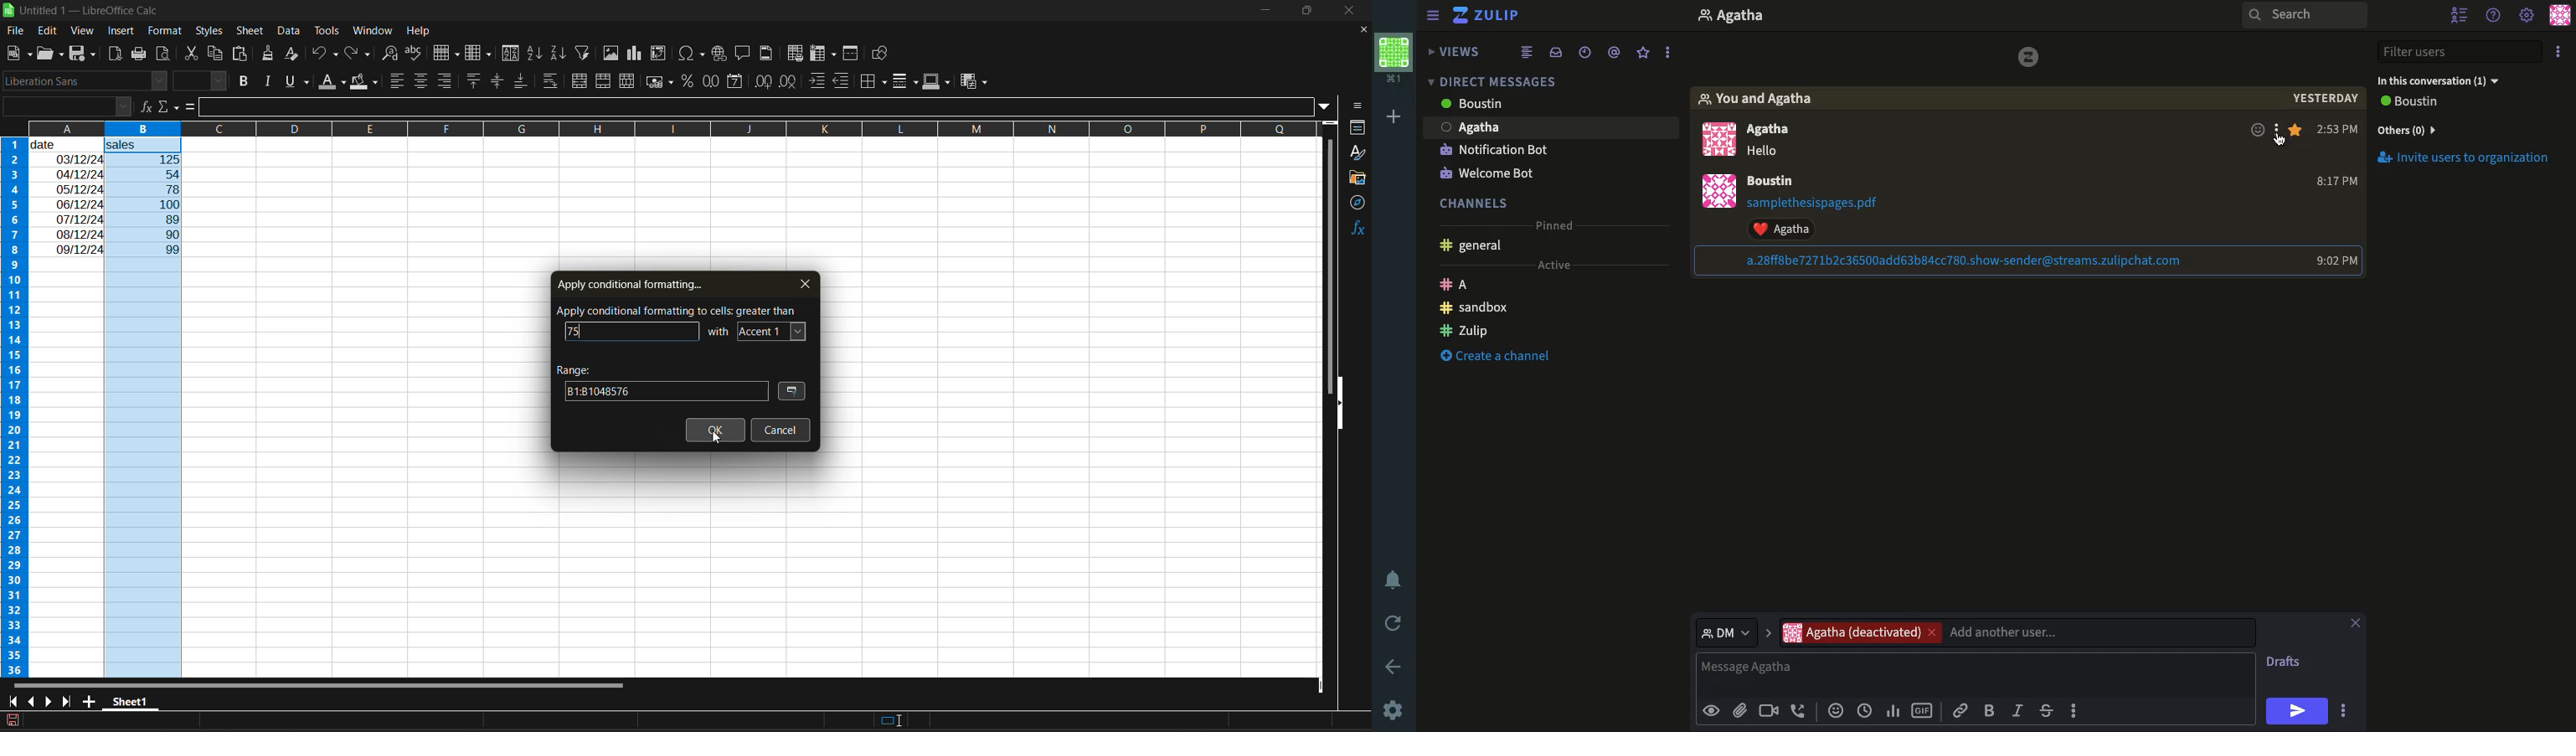 The width and height of the screenshot is (2576, 756). What do you see at coordinates (2258, 131) in the screenshot?
I see `Add reaction` at bounding box center [2258, 131].